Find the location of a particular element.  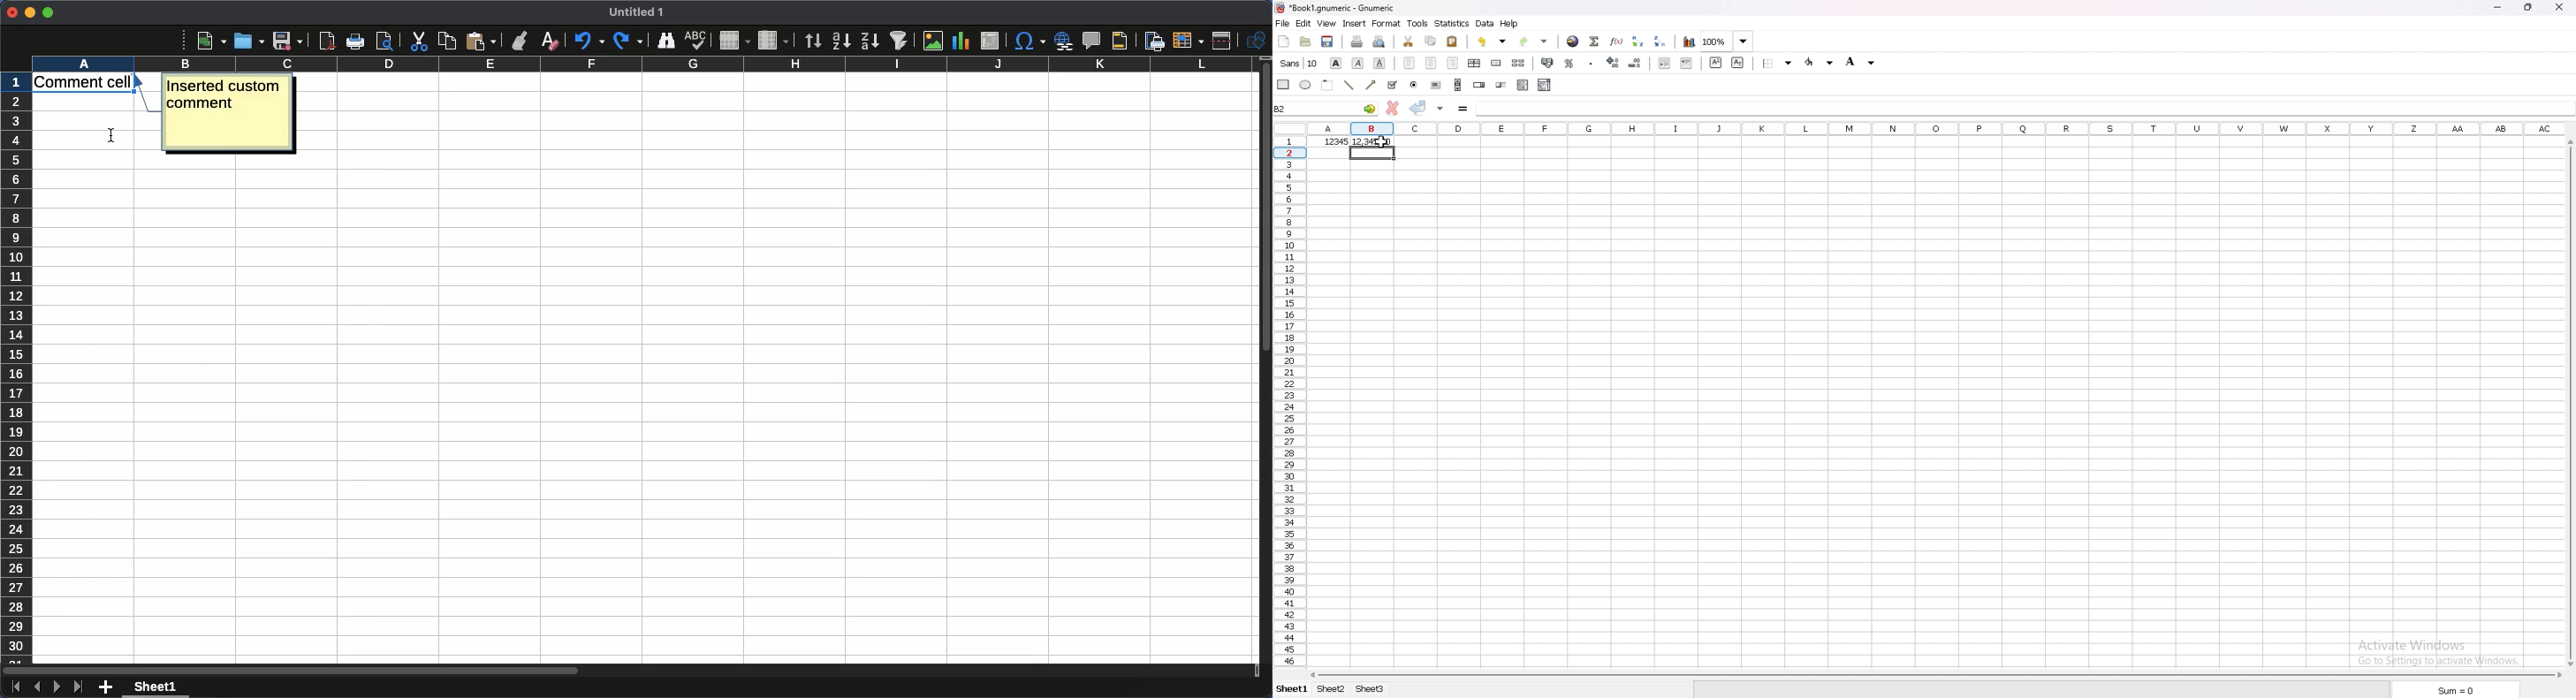

print is located at coordinates (1357, 41).